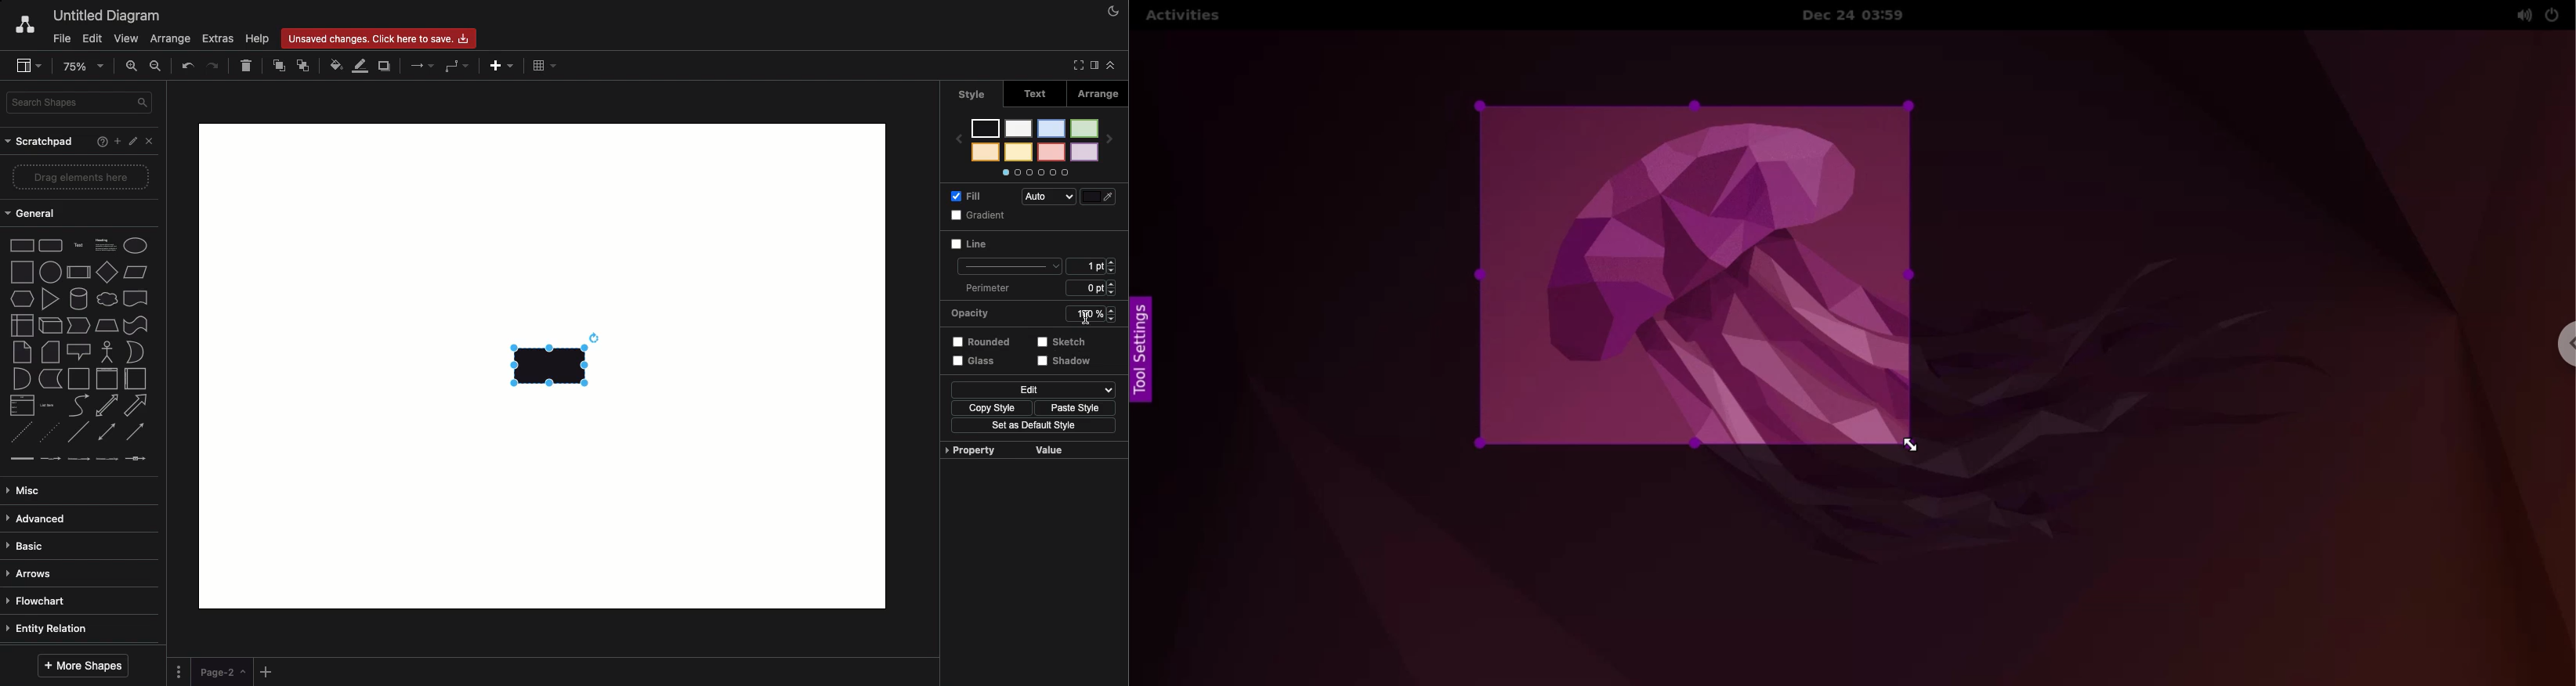  What do you see at coordinates (993, 287) in the screenshot?
I see `Perimeter` at bounding box center [993, 287].